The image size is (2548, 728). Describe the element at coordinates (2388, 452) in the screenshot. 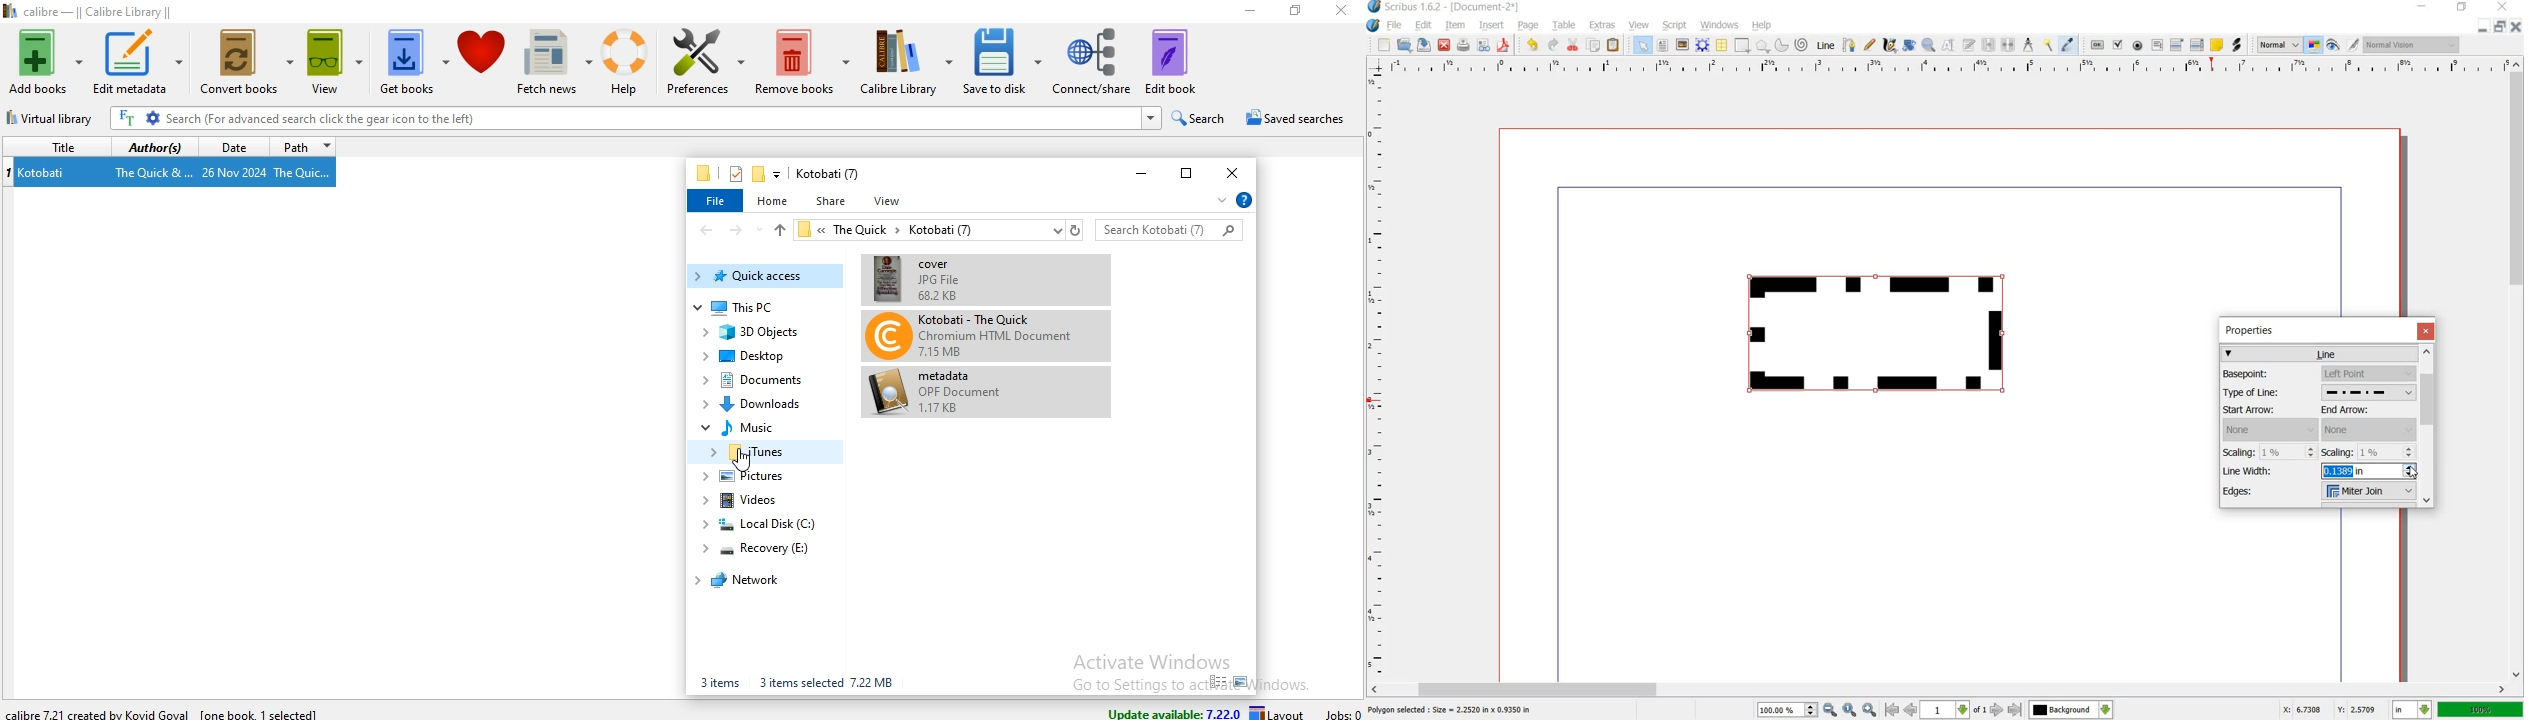

I see `1%` at that location.